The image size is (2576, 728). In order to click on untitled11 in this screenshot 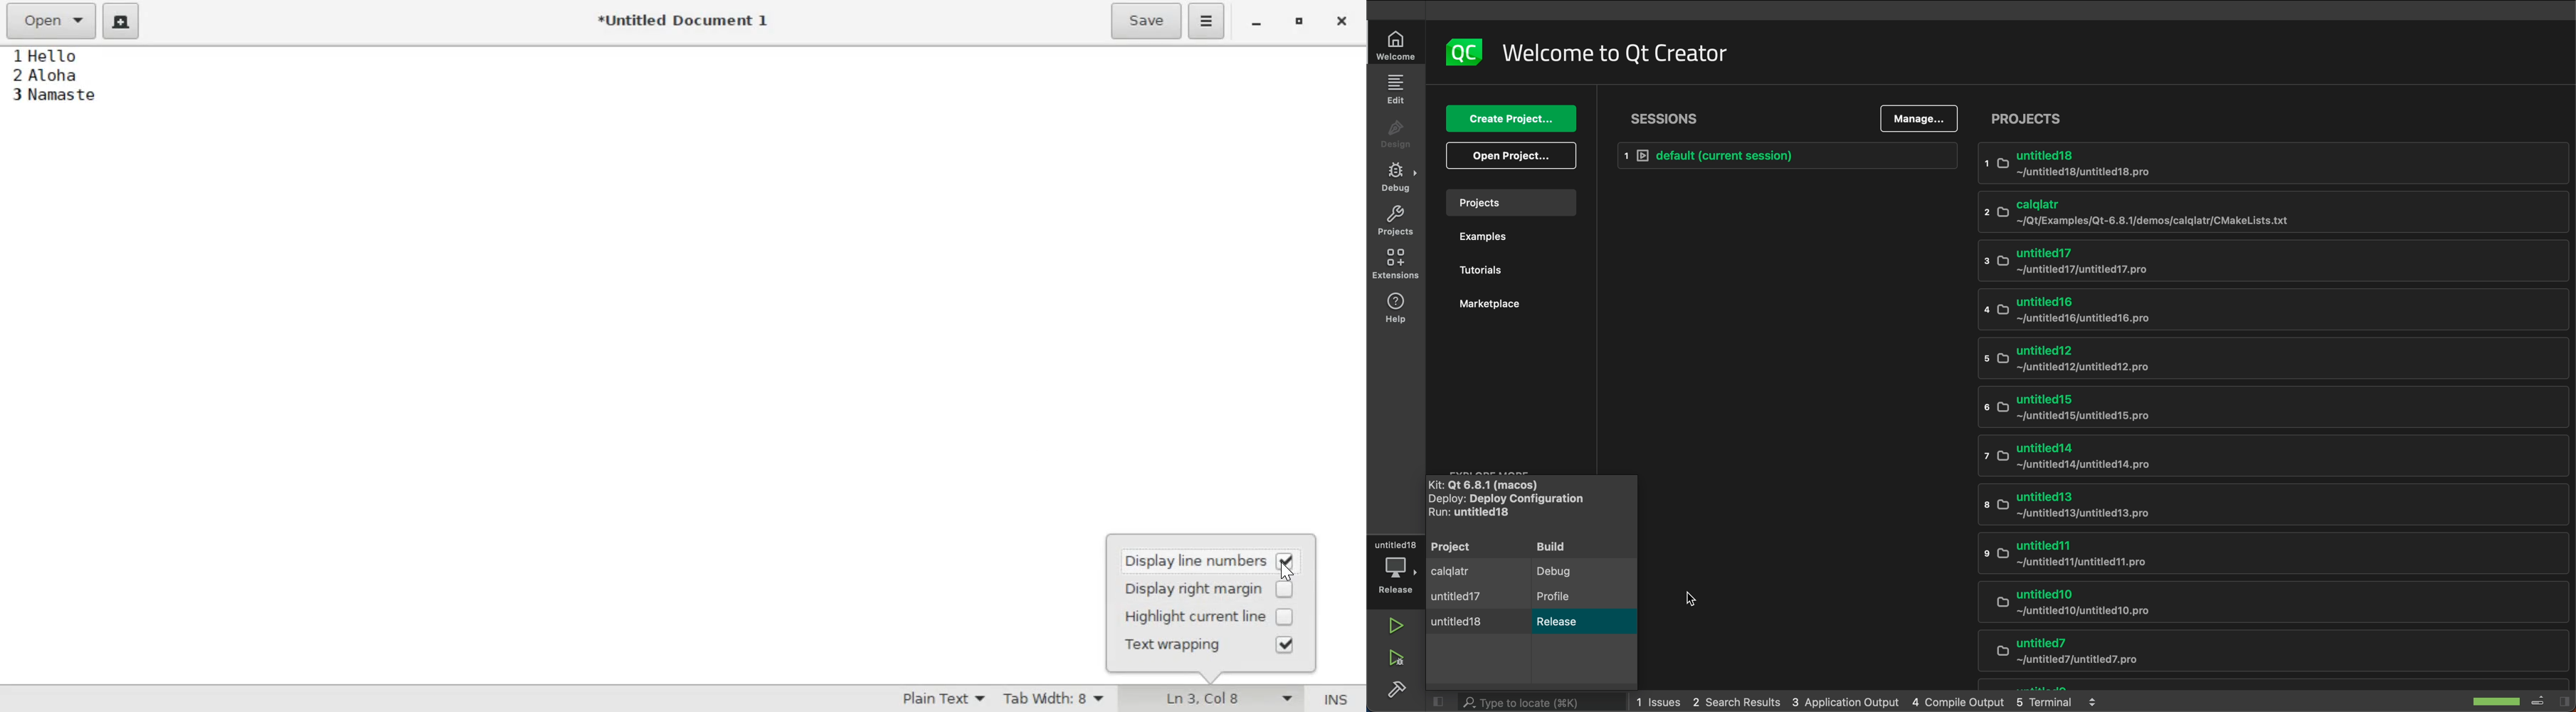, I will do `click(2241, 555)`.